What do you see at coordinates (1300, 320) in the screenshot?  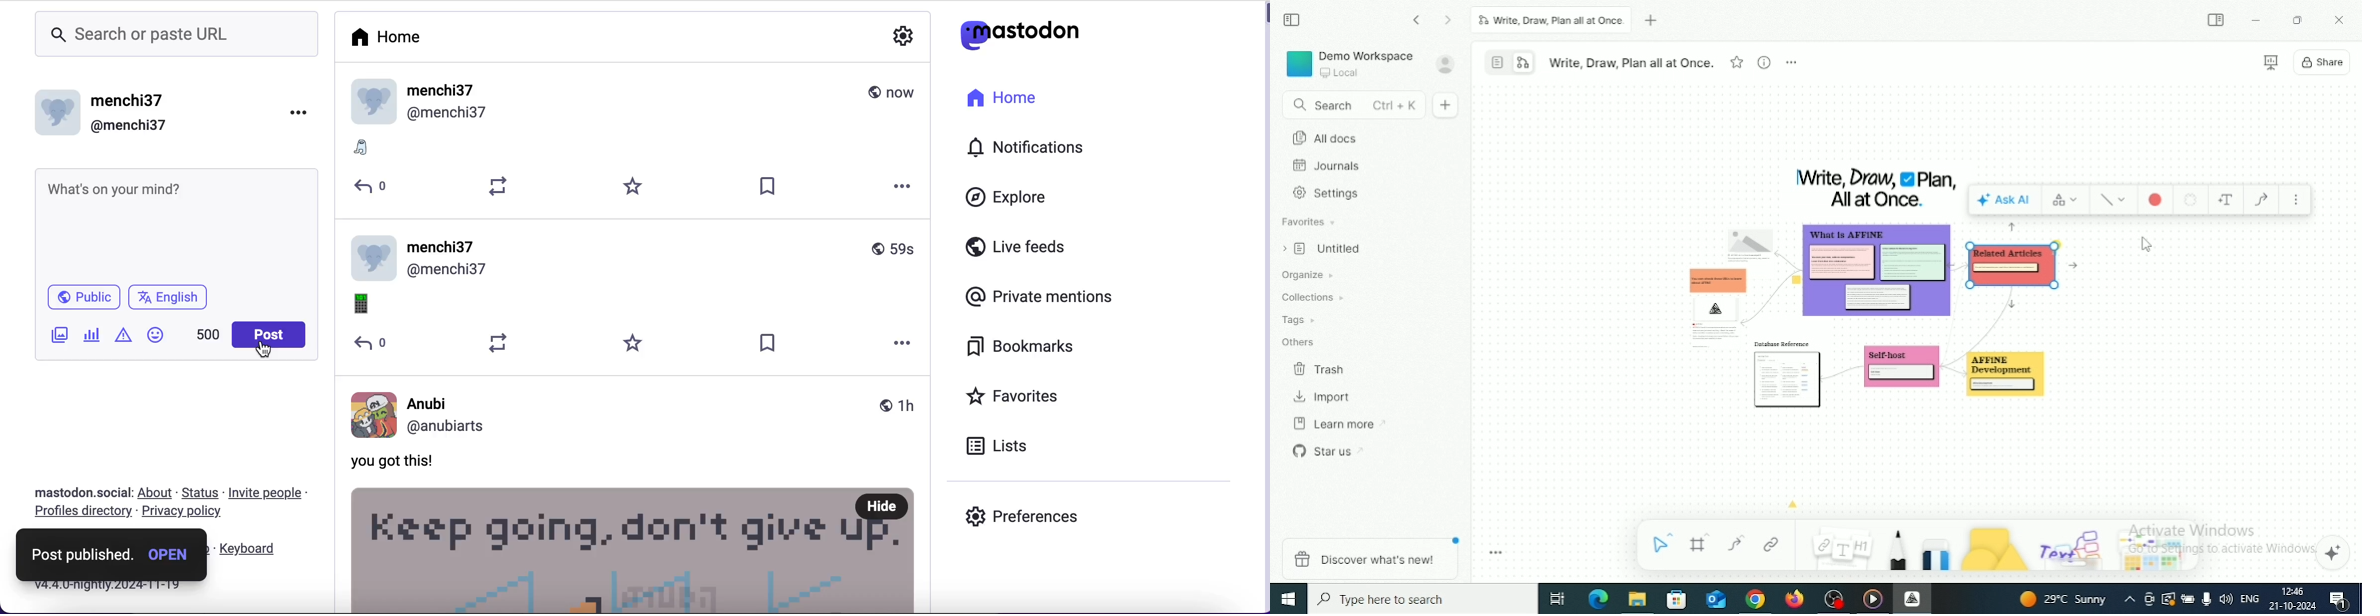 I see `Tags` at bounding box center [1300, 320].